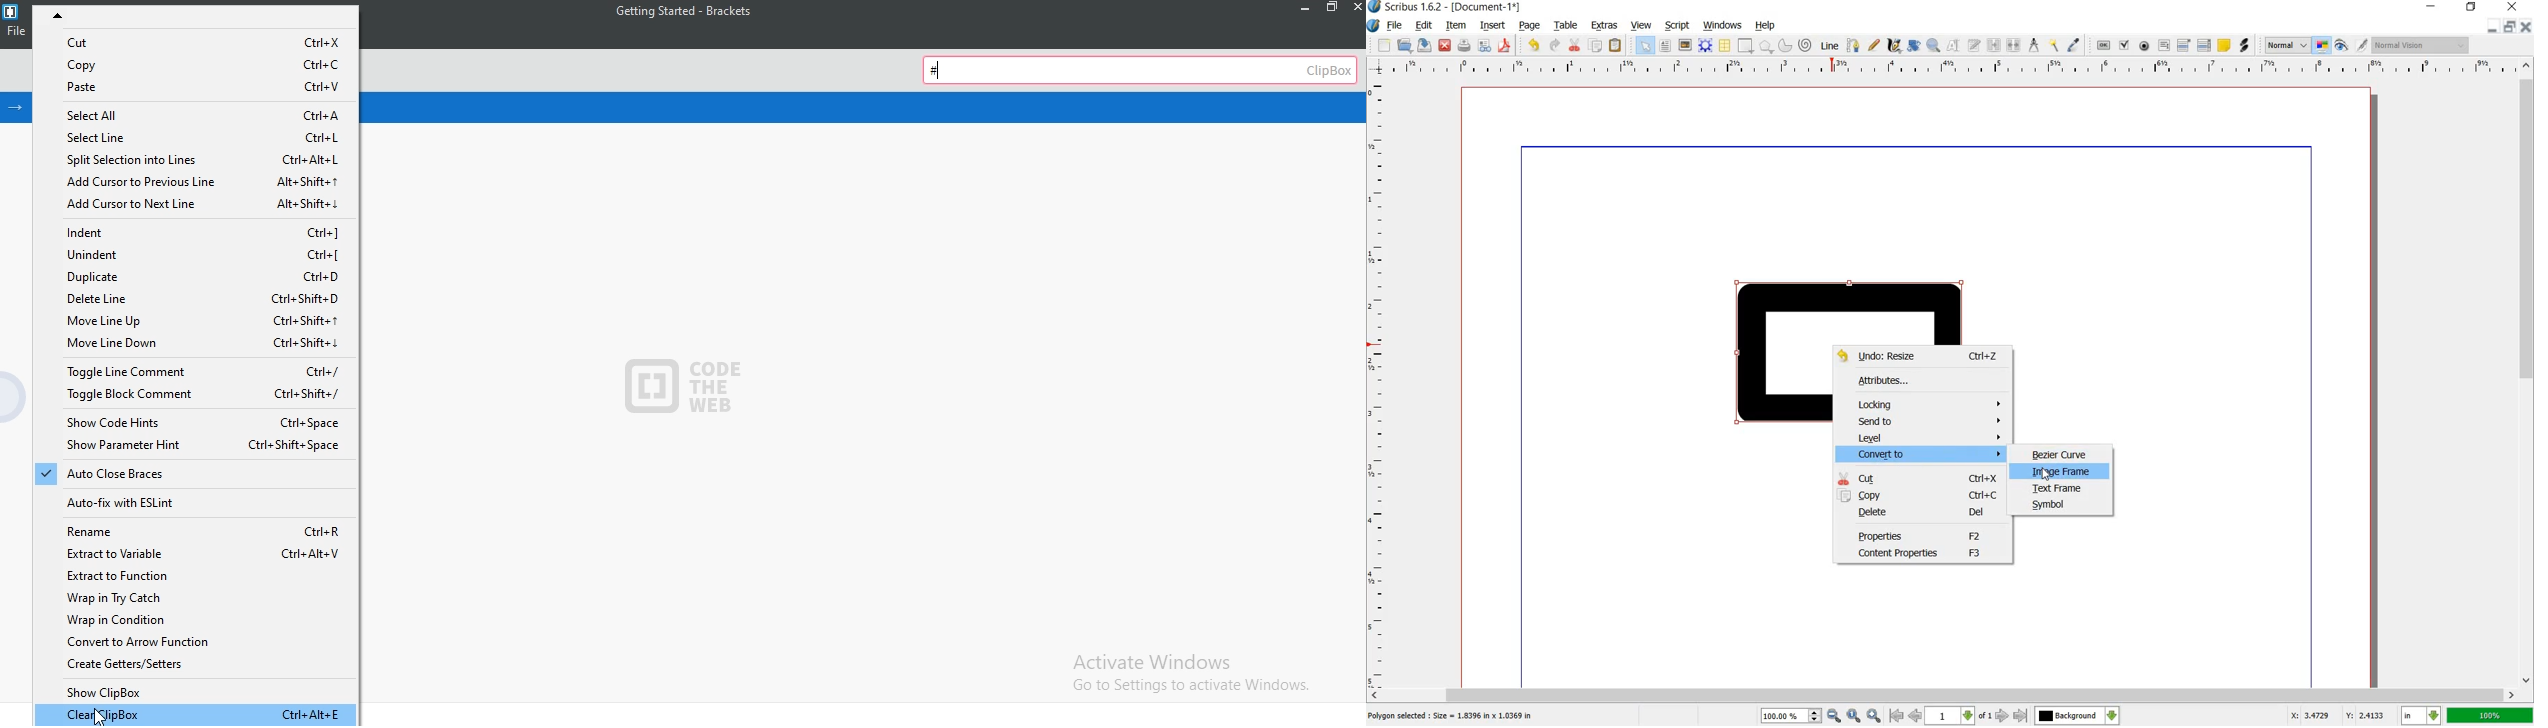 The height and width of the screenshot is (728, 2548). What do you see at coordinates (2054, 506) in the screenshot?
I see `SYMBOL` at bounding box center [2054, 506].